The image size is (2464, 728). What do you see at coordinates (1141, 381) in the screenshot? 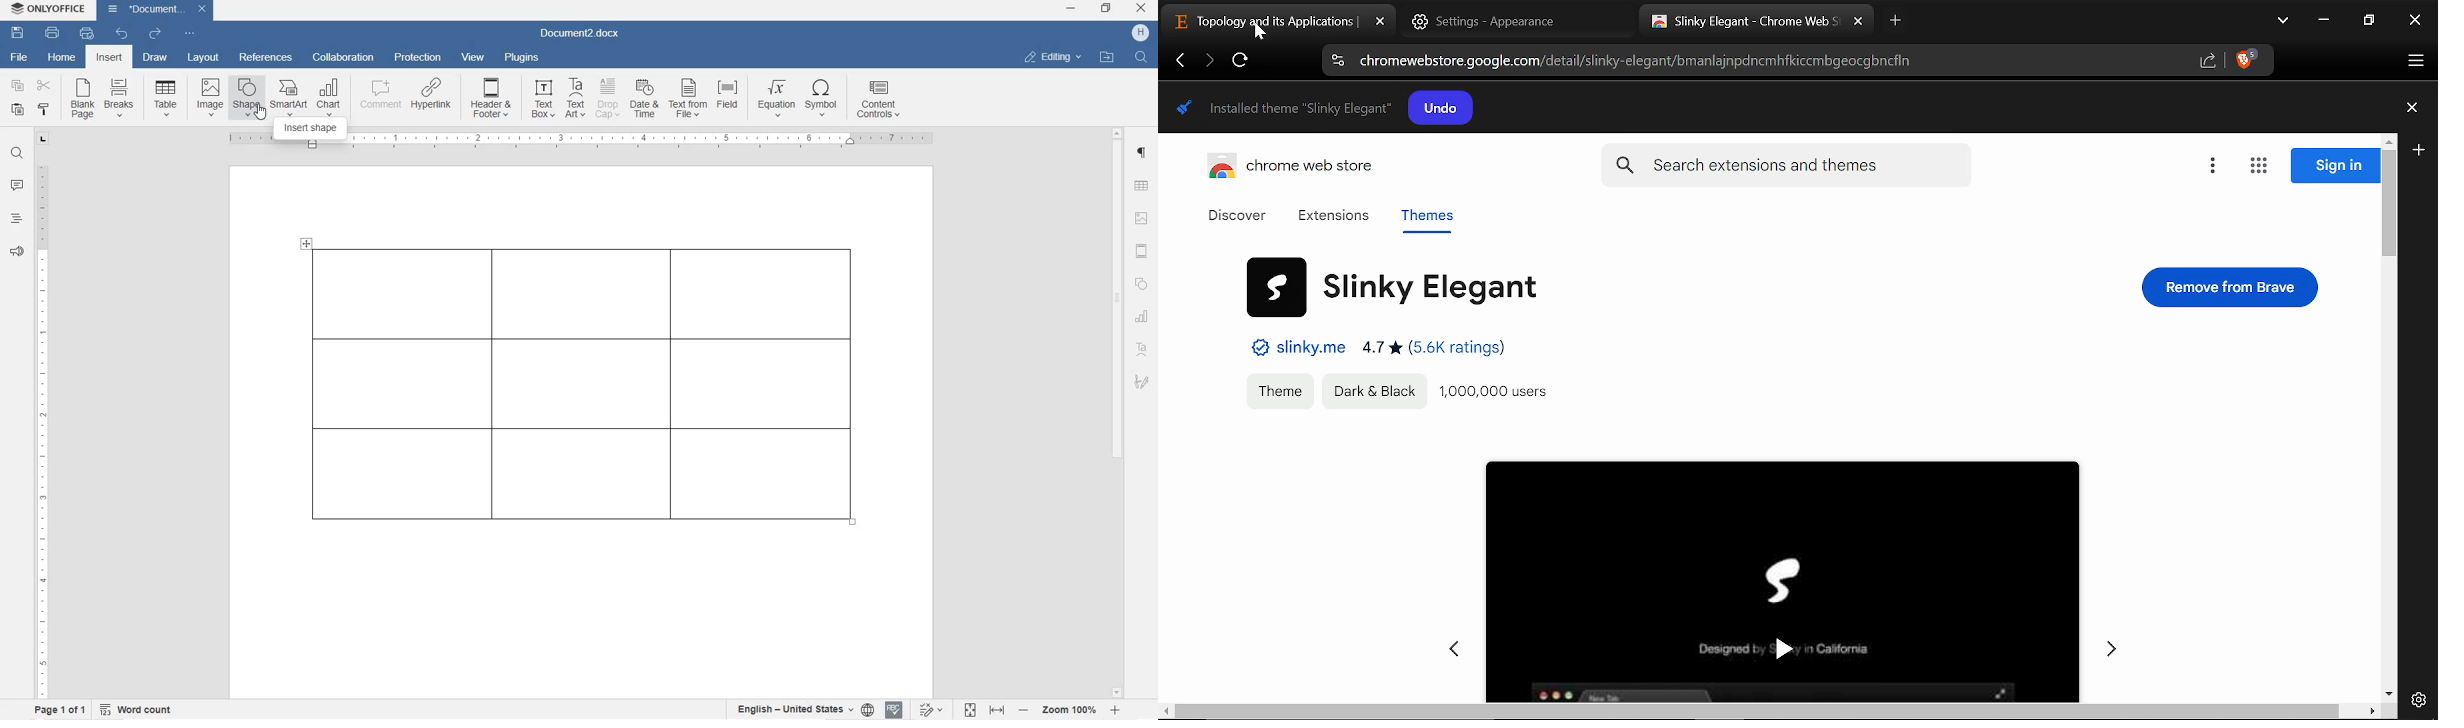
I see `signature` at bounding box center [1141, 381].